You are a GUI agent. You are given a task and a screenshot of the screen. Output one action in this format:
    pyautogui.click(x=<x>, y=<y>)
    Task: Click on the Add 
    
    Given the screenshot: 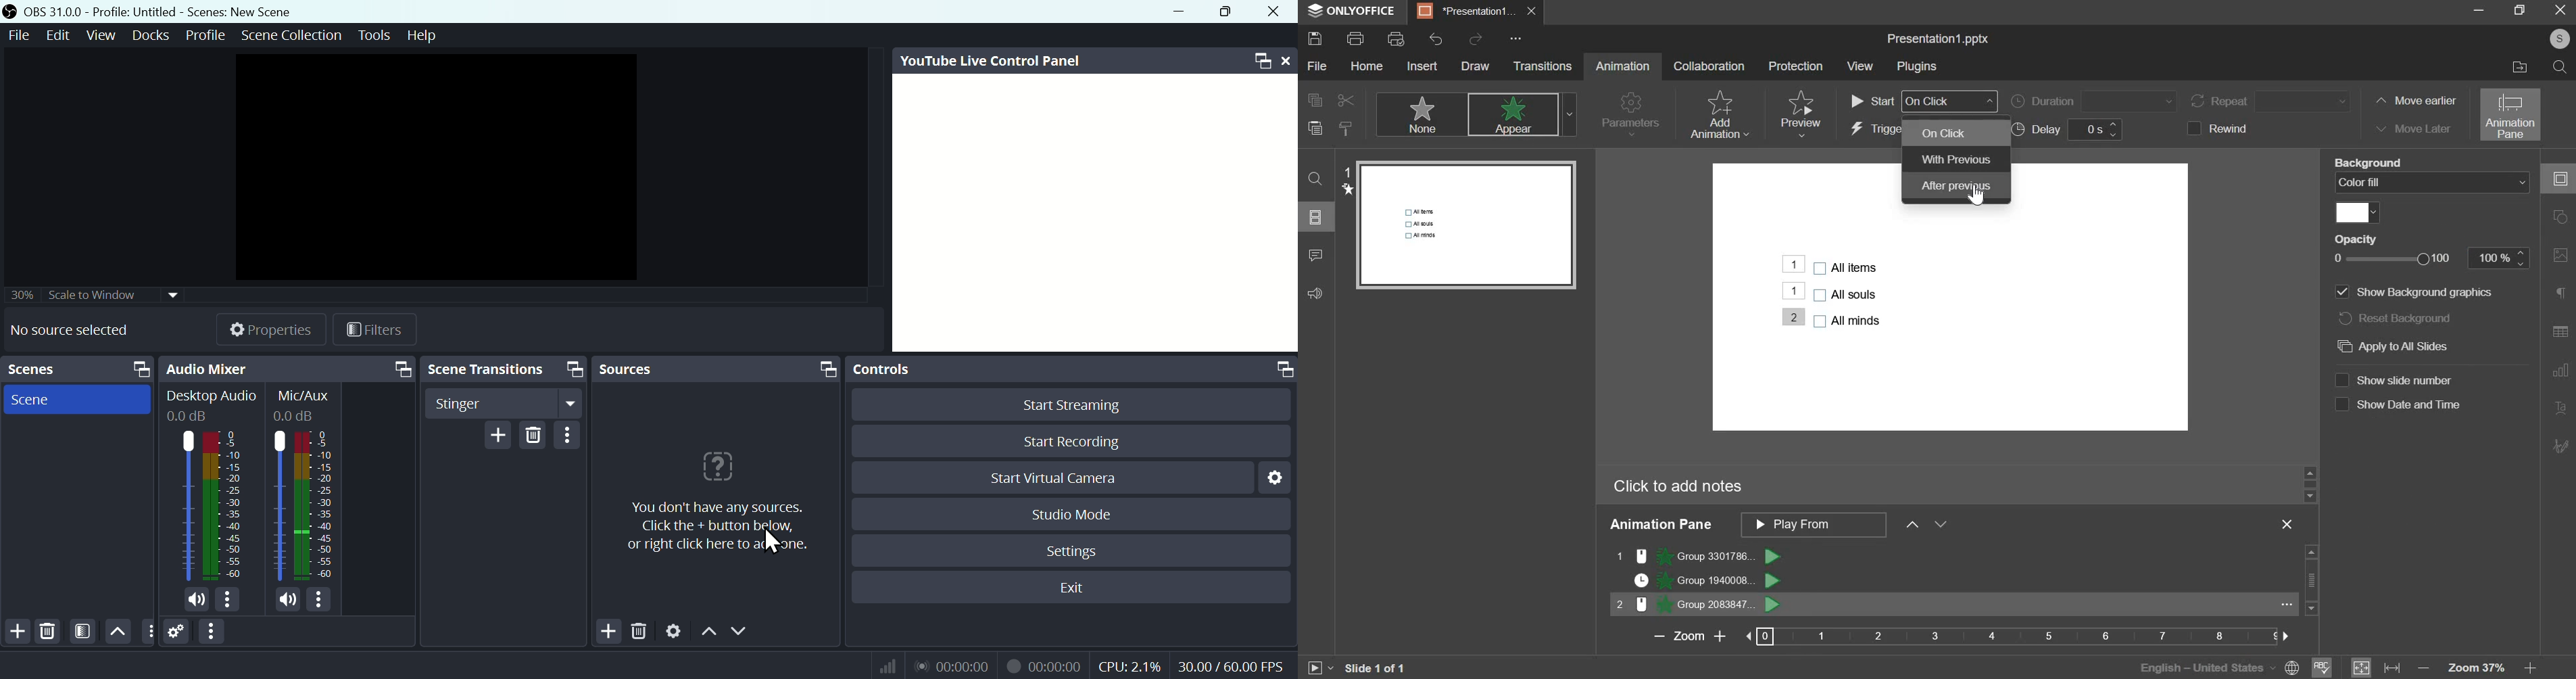 What is the action you would take?
    pyautogui.click(x=498, y=434)
    